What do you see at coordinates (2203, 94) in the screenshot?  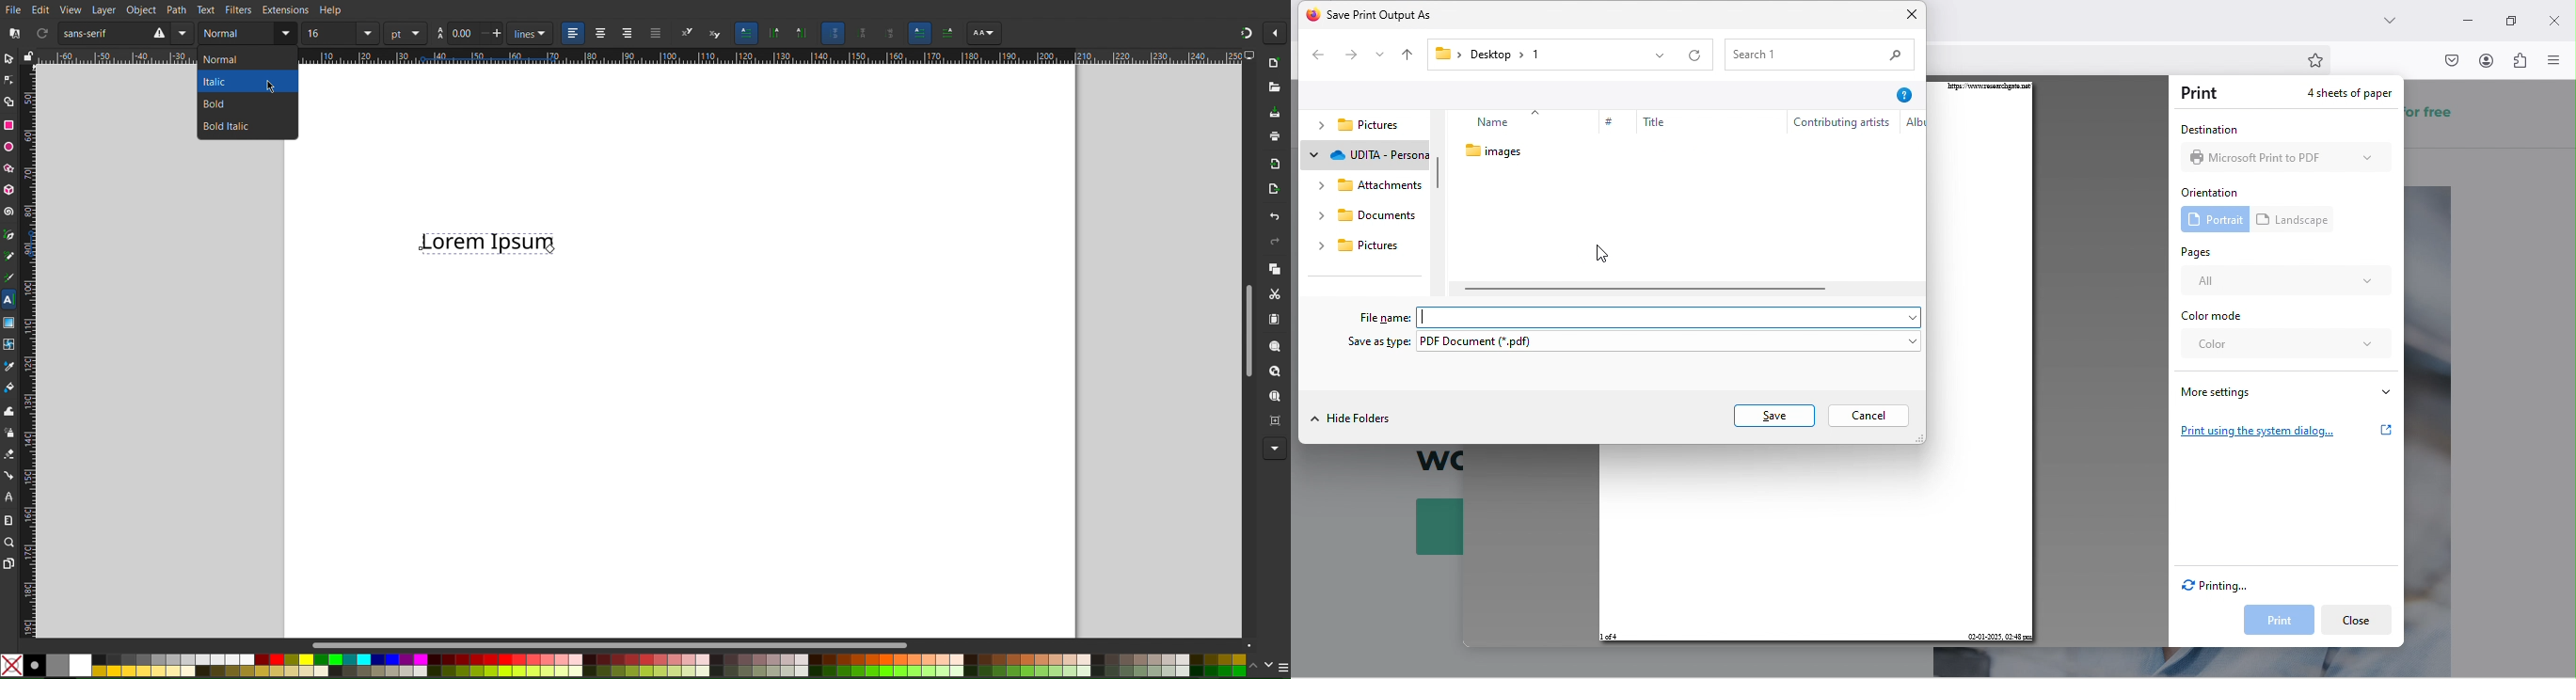 I see `print` at bounding box center [2203, 94].